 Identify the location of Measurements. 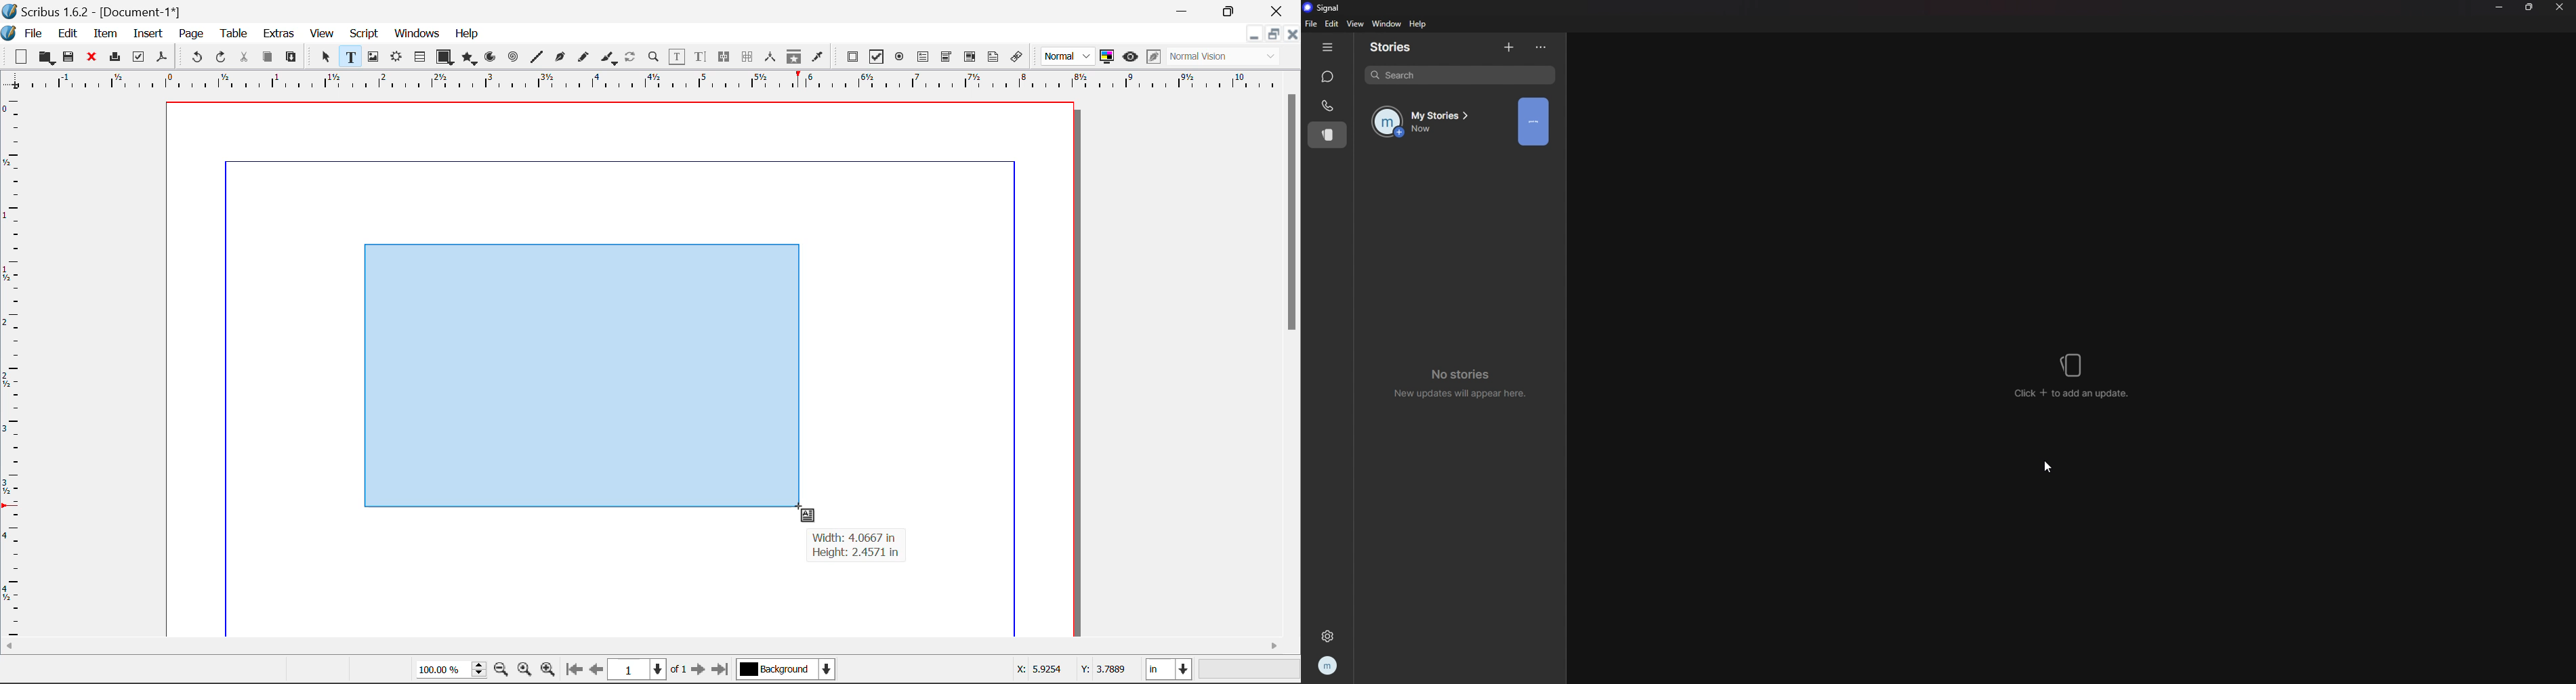
(772, 57).